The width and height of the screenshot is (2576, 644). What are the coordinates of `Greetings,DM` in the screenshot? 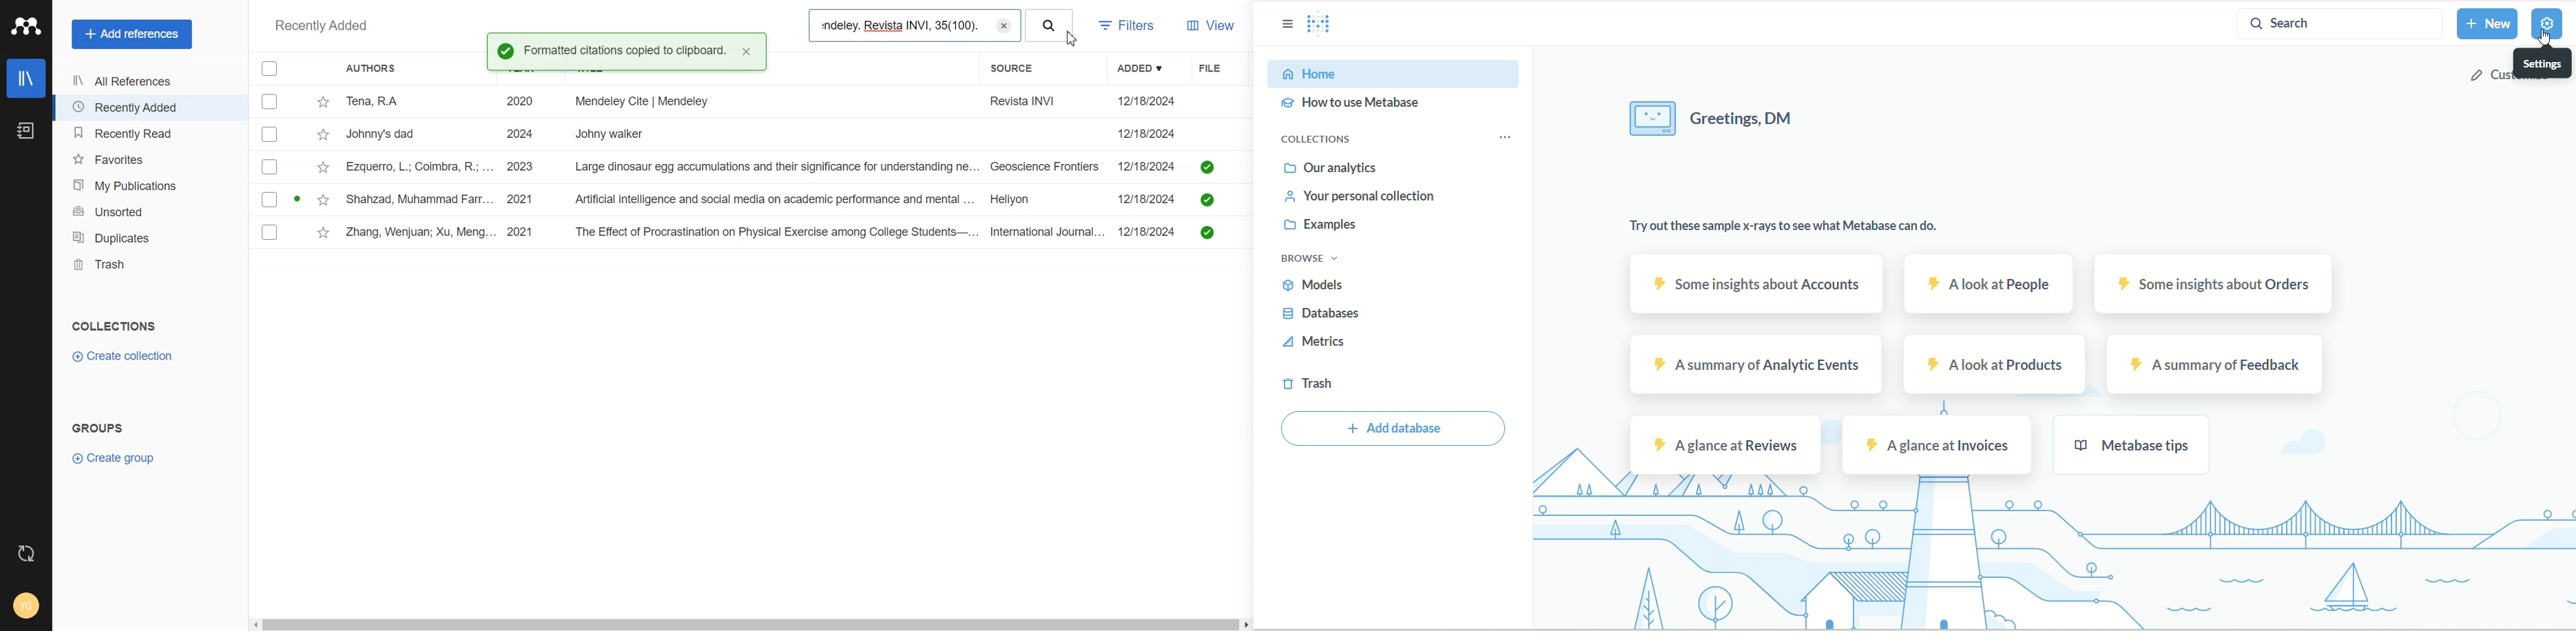 It's located at (1719, 121).